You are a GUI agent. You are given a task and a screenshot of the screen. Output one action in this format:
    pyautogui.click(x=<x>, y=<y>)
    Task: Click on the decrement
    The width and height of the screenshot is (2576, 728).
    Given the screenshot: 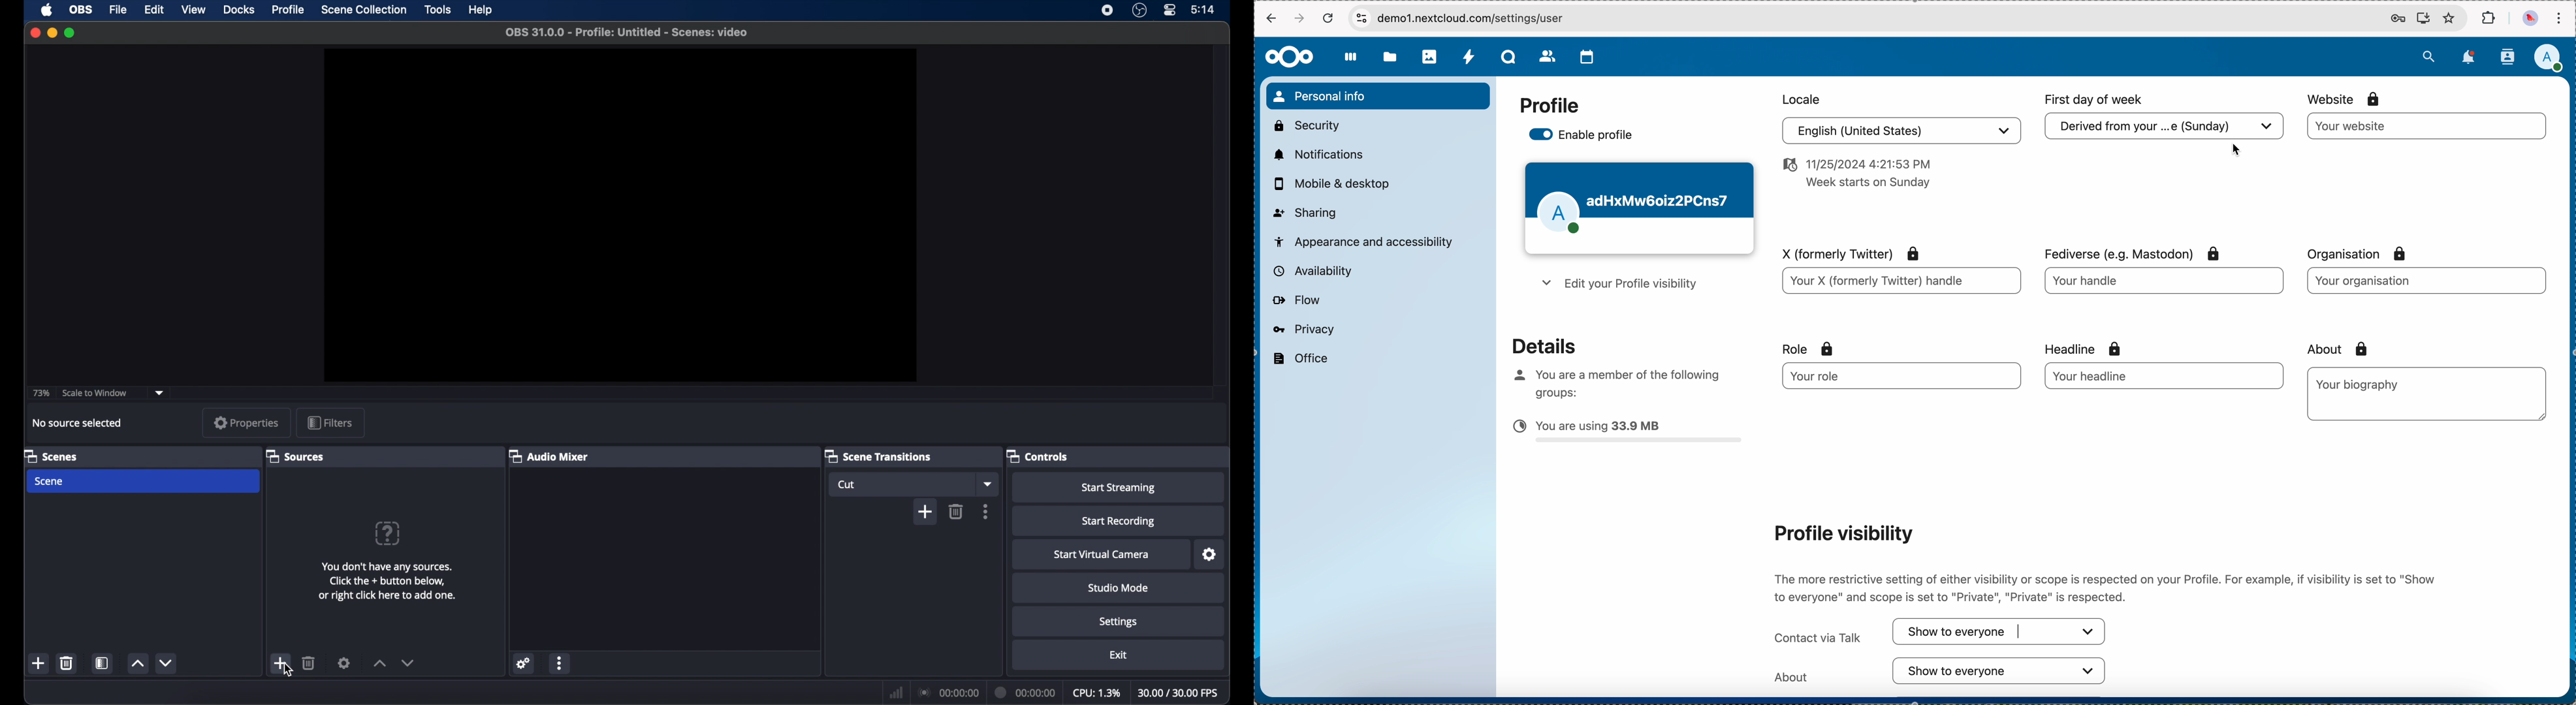 What is the action you would take?
    pyautogui.click(x=167, y=663)
    